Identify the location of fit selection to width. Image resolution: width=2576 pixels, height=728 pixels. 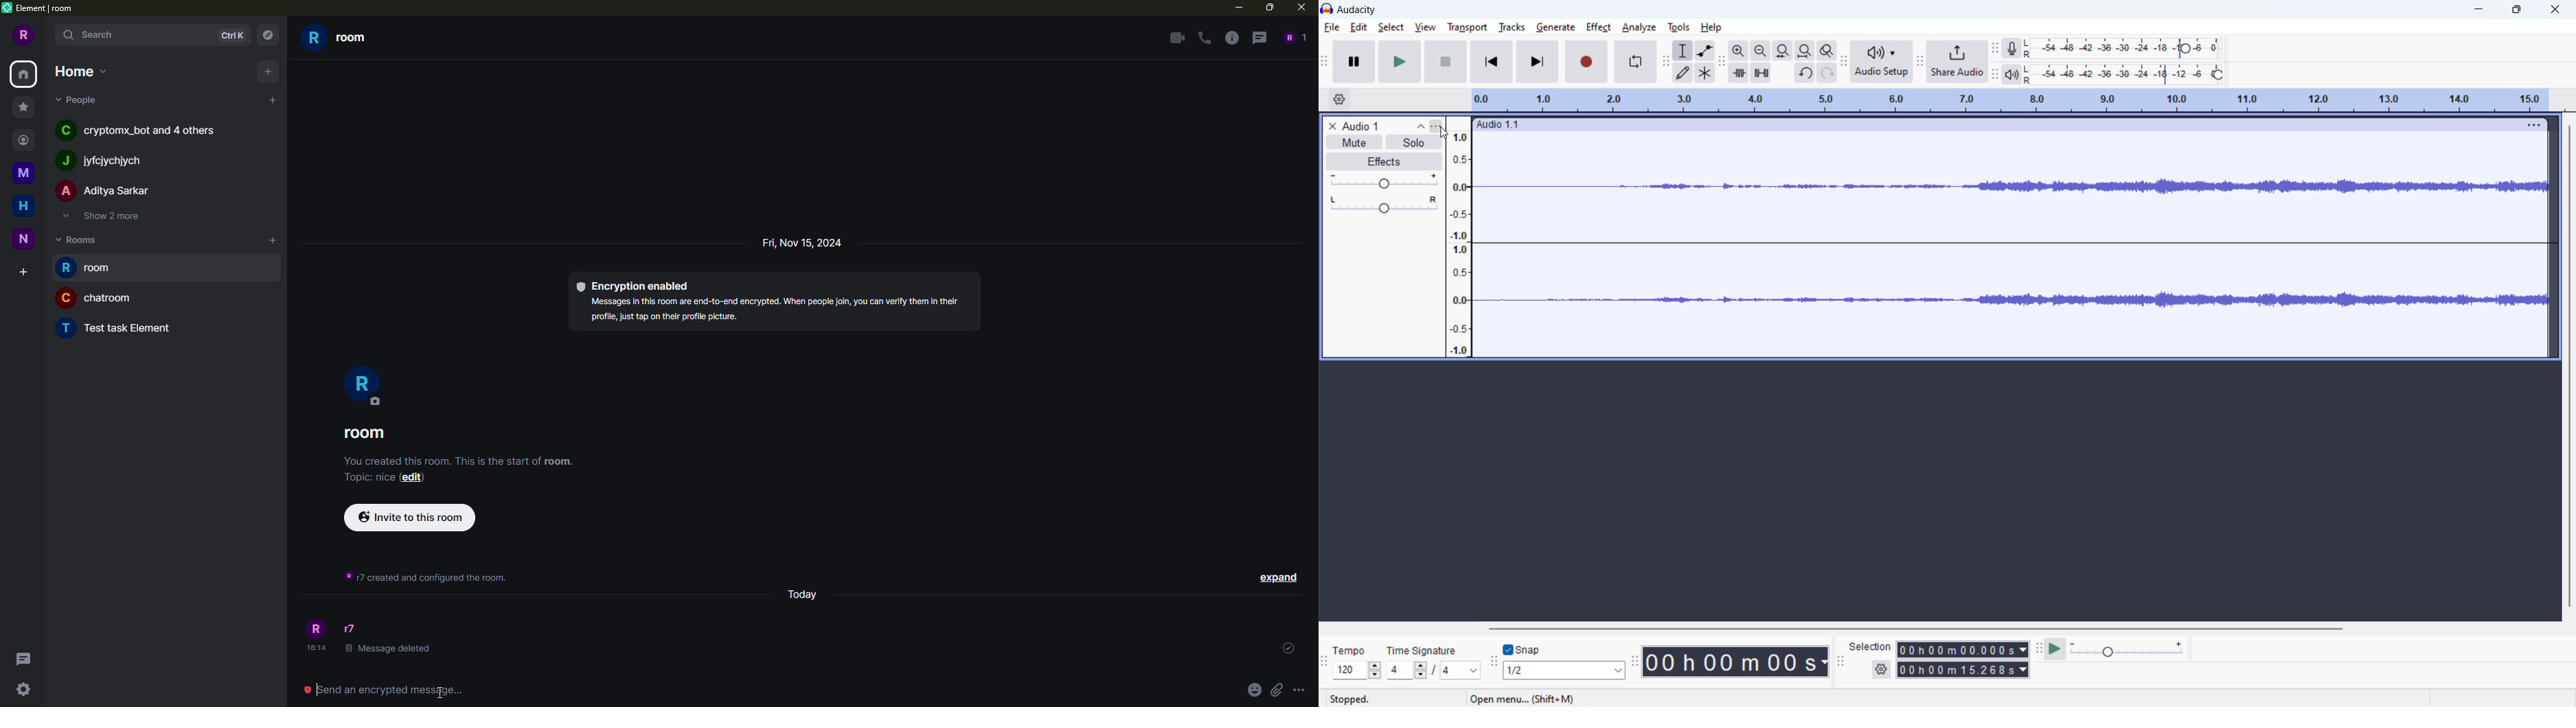
(1783, 50).